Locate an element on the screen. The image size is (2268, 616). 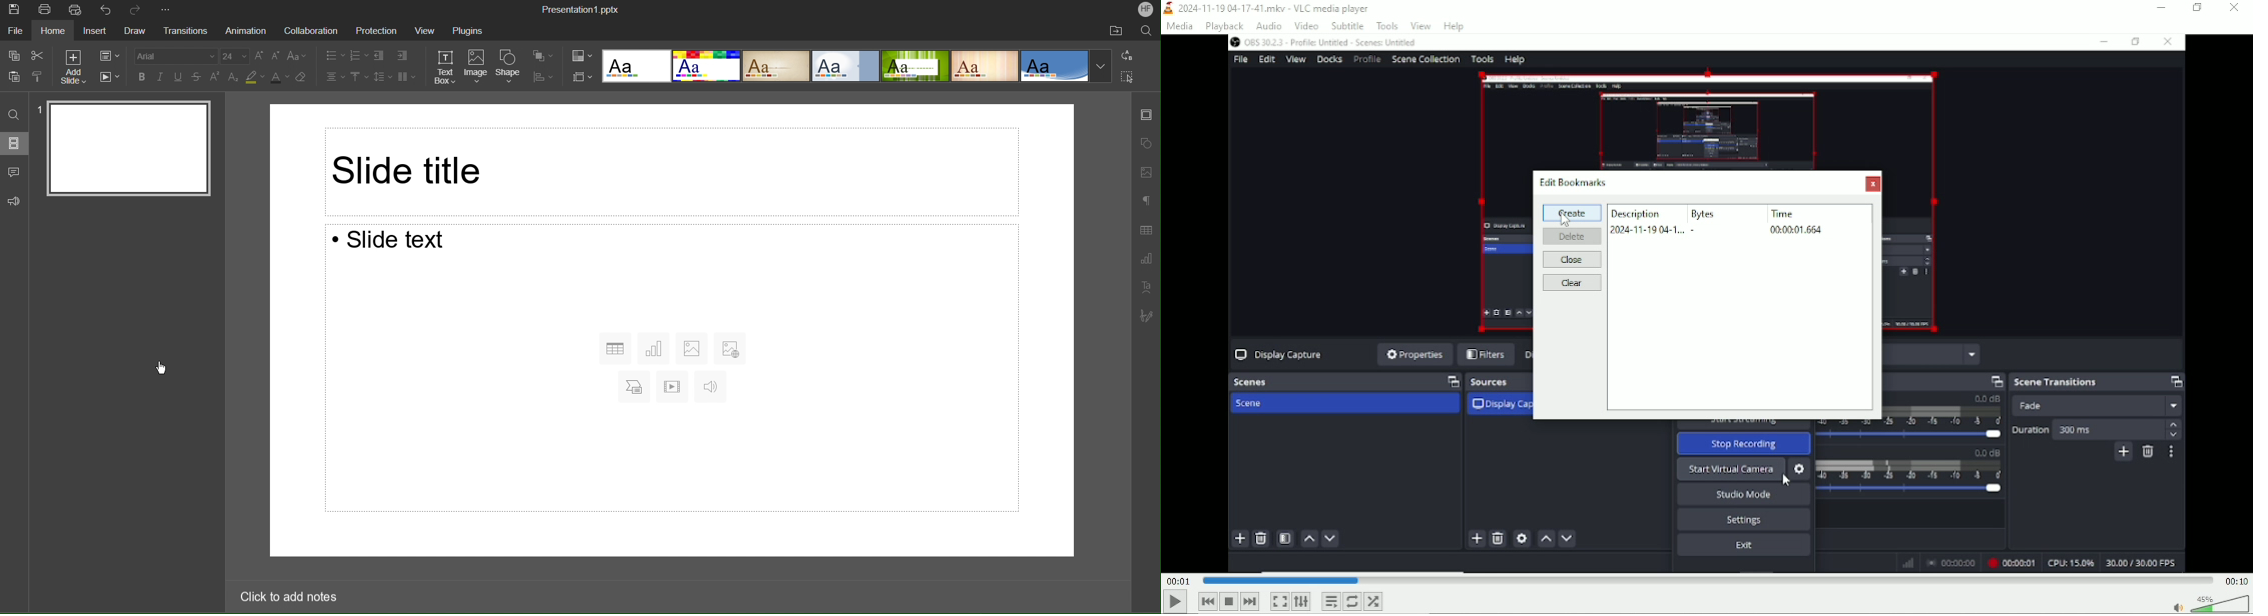
Remaining Slide is located at coordinates (672, 173).